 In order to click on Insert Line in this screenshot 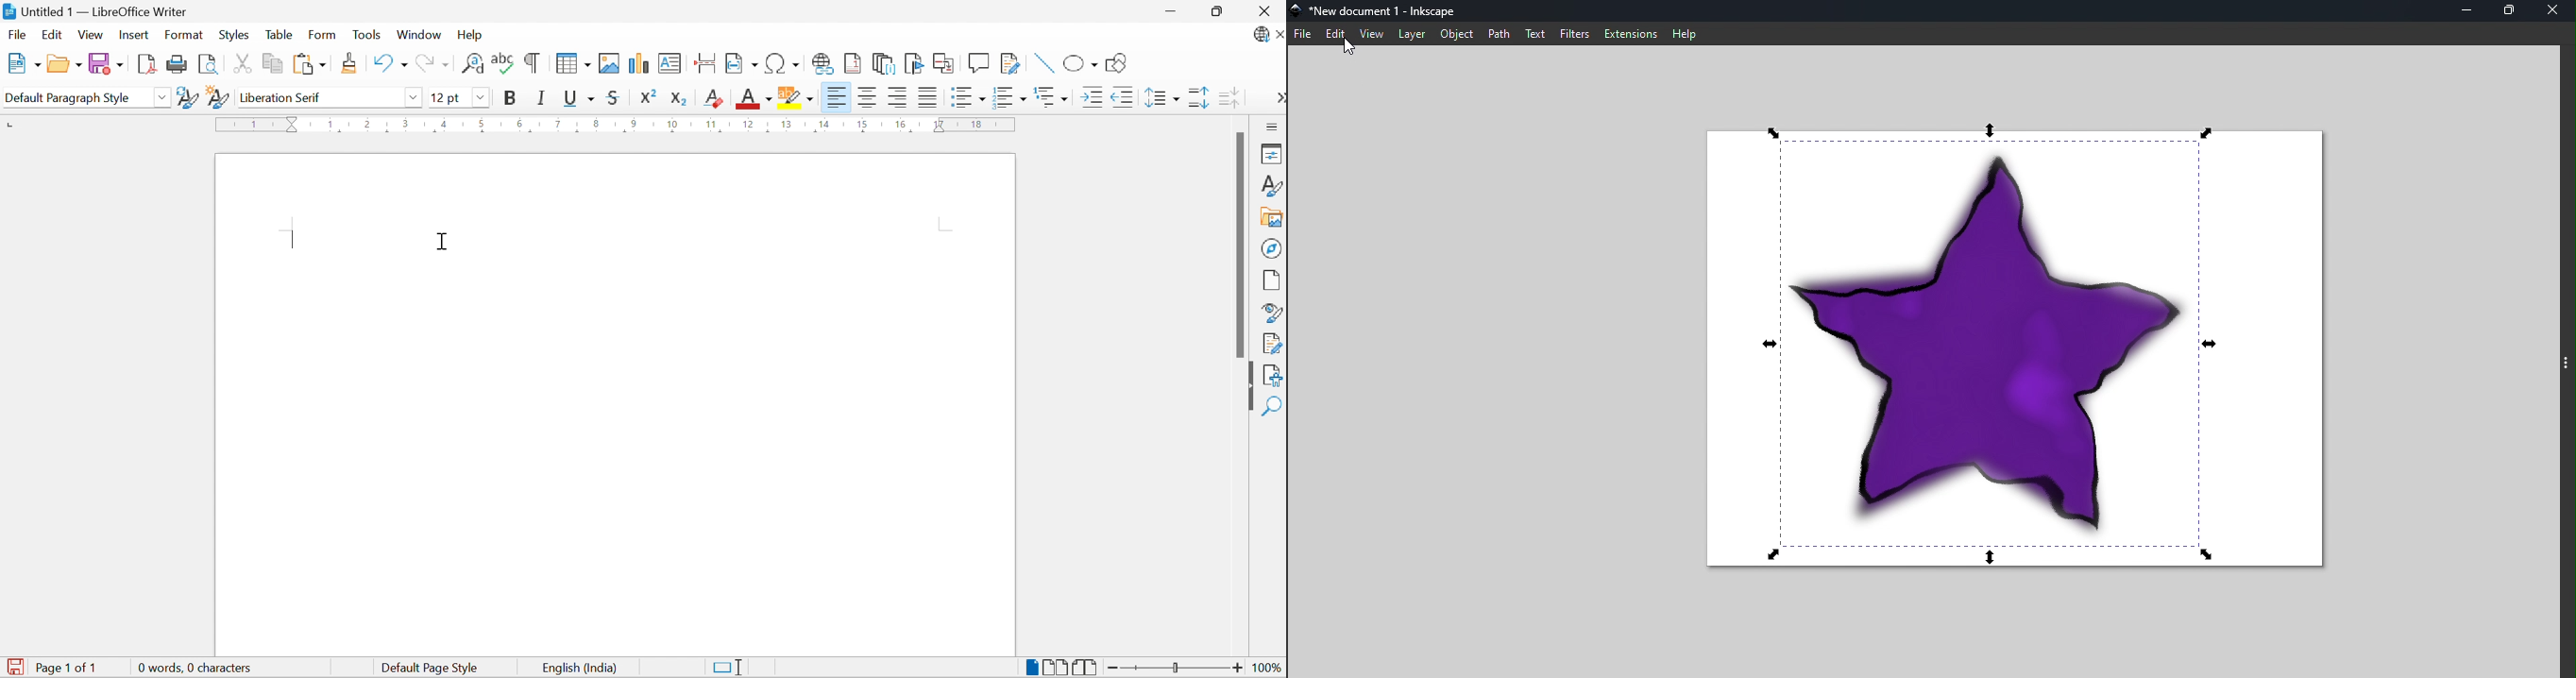, I will do `click(1041, 64)`.